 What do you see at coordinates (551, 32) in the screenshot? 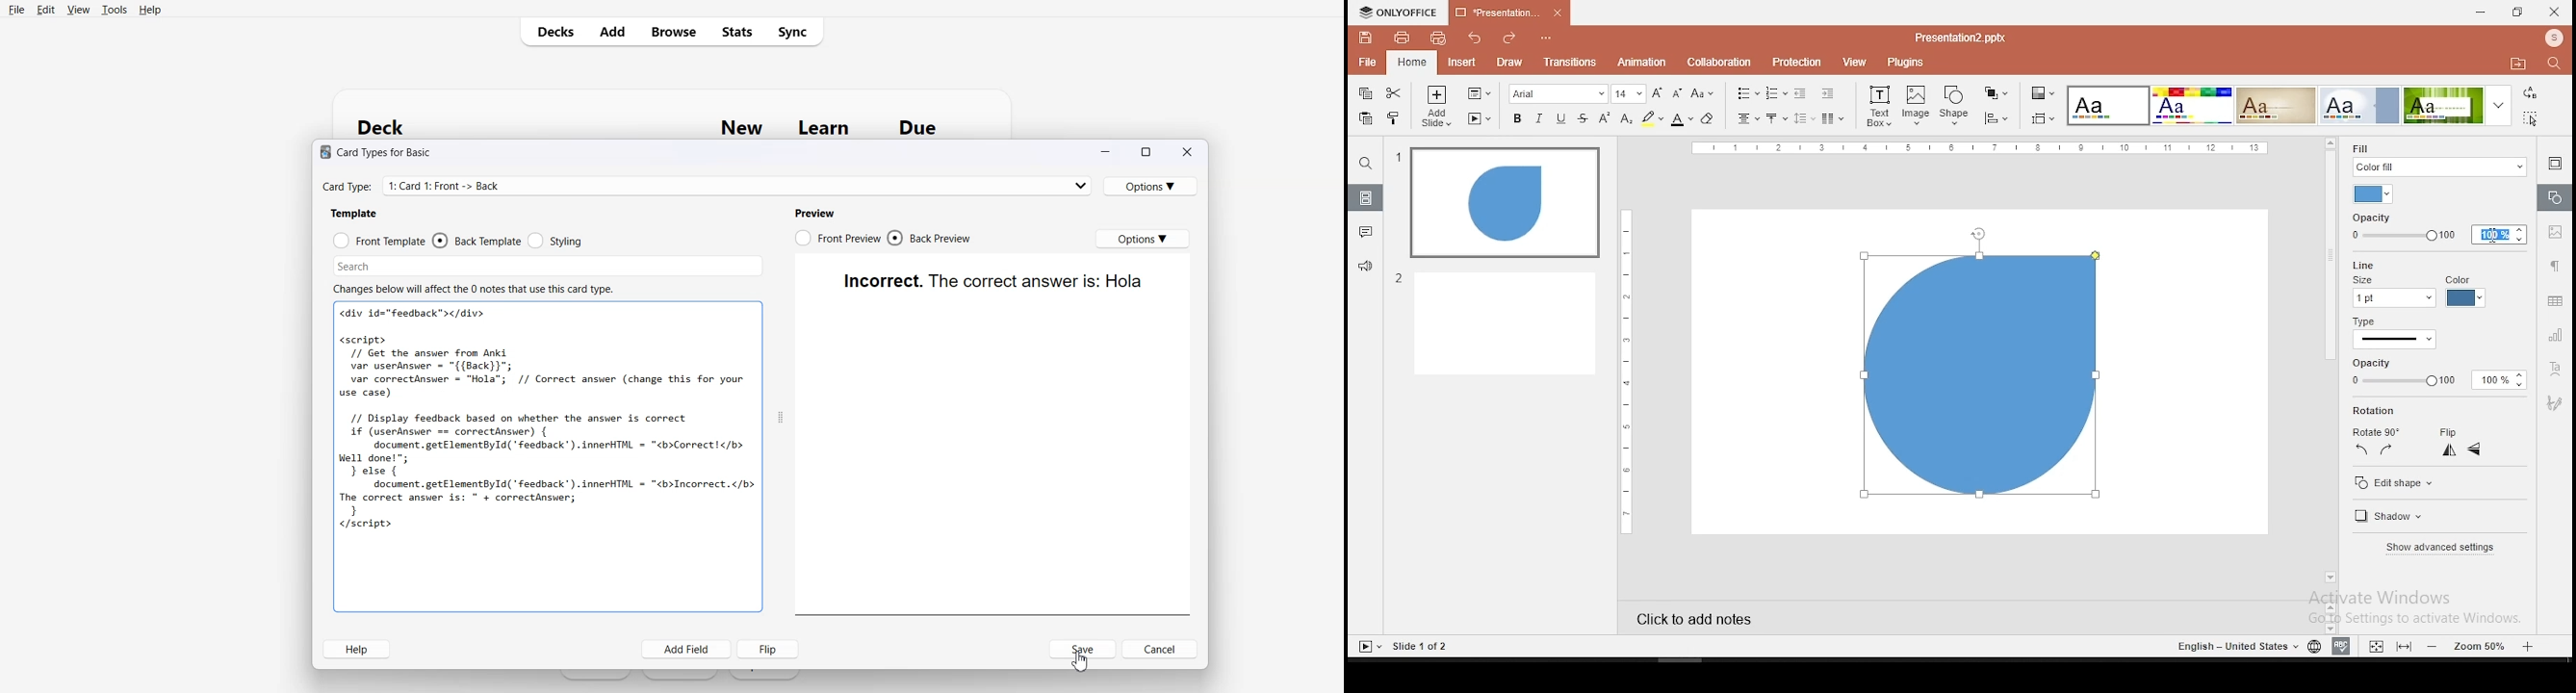
I see `Decks` at bounding box center [551, 32].